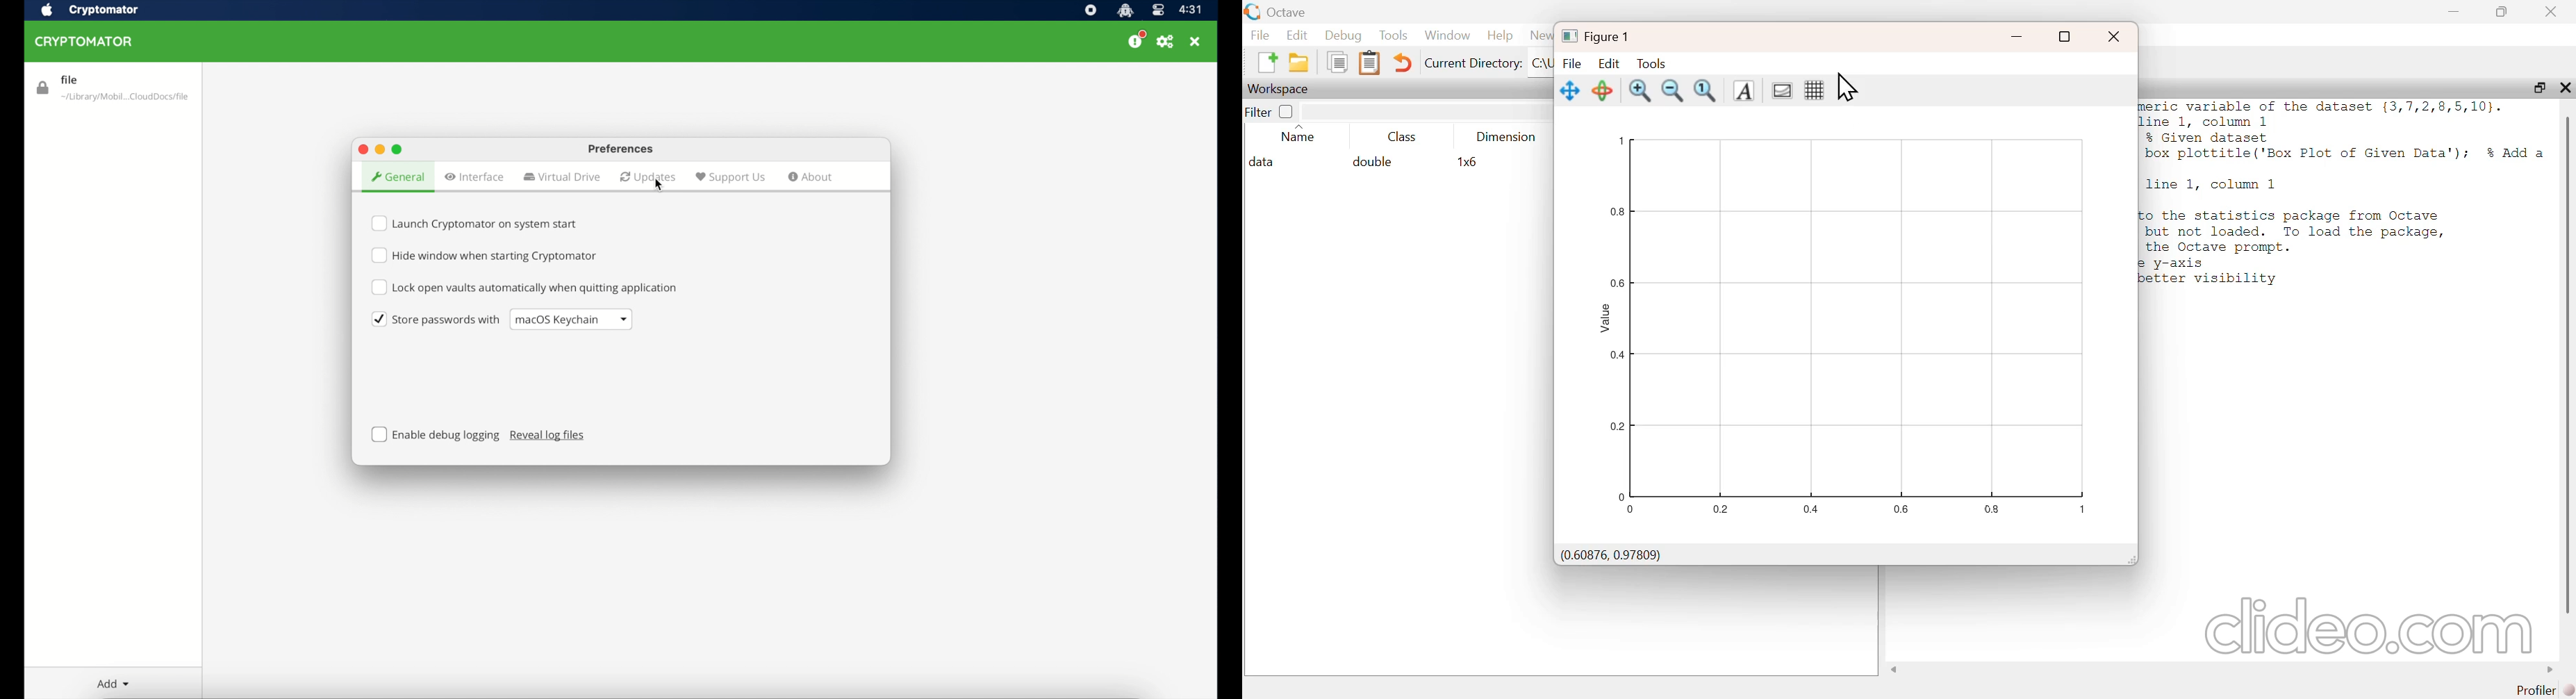 The width and height of the screenshot is (2576, 700). What do you see at coordinates (1279, 88) in the screenshot?
I see `workspace` at bounding box center [1279, 88].